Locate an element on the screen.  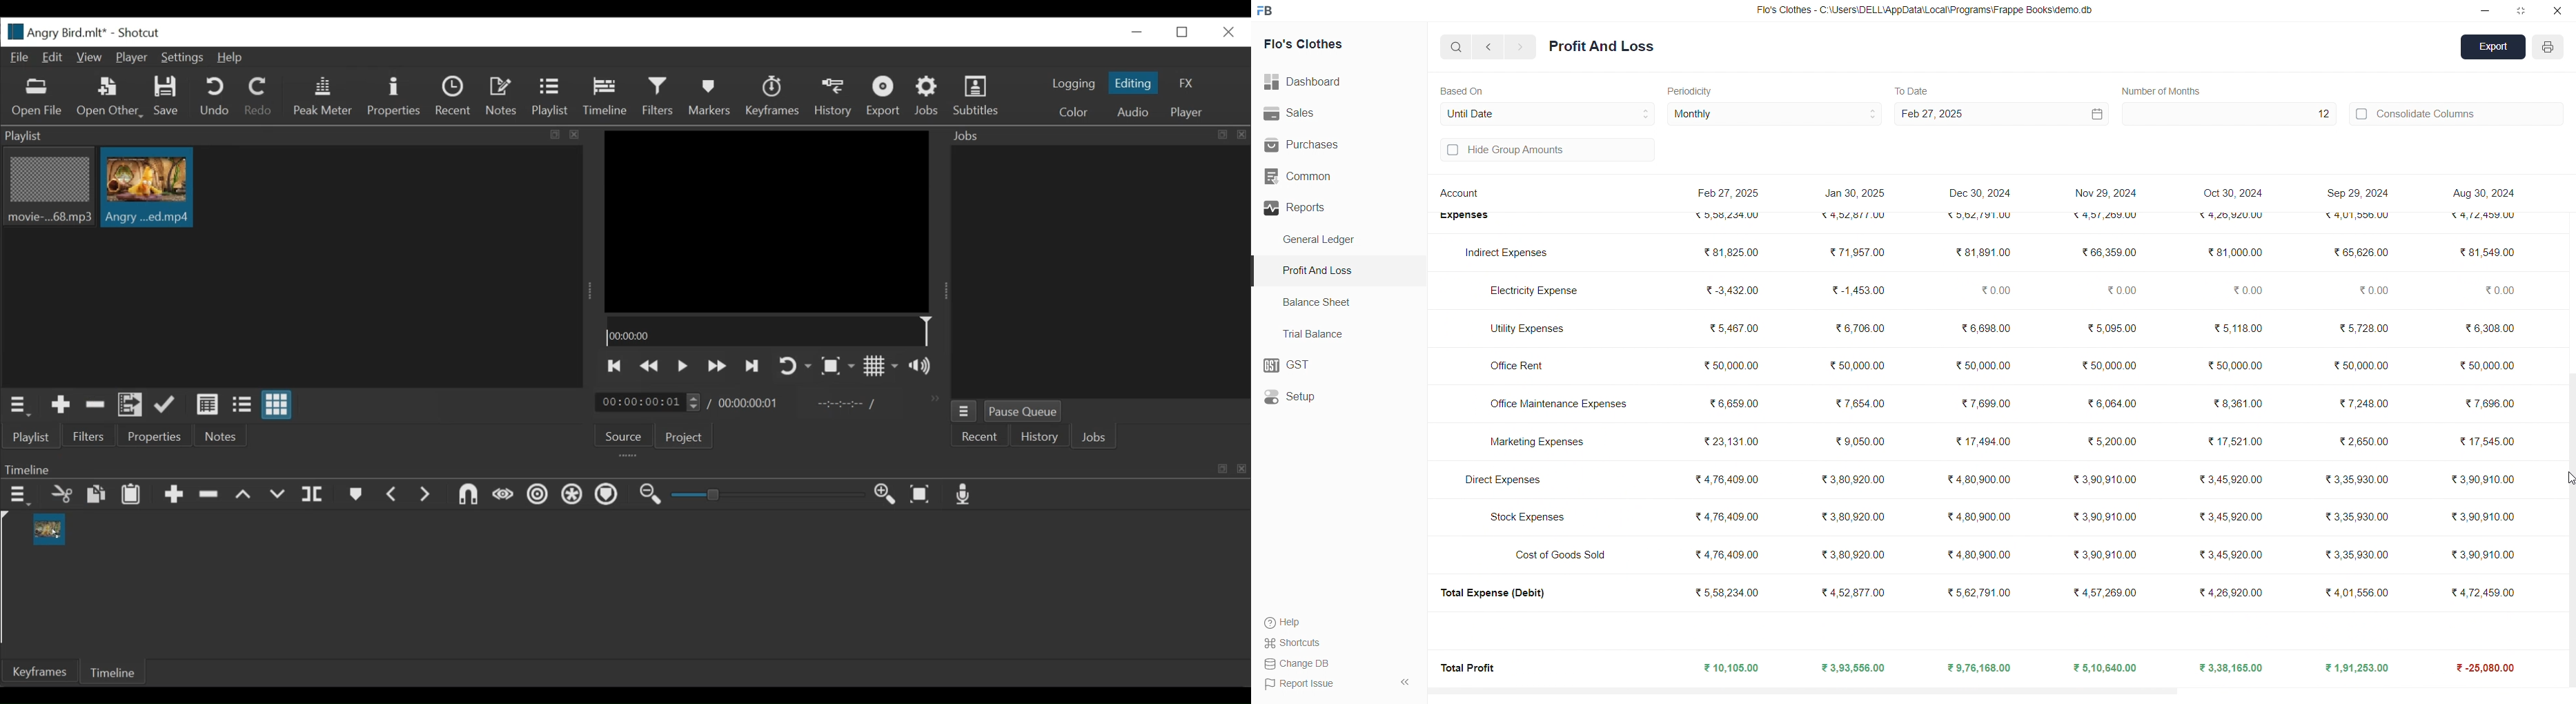
Skip to the previous point is located at coordinates (615, 367).